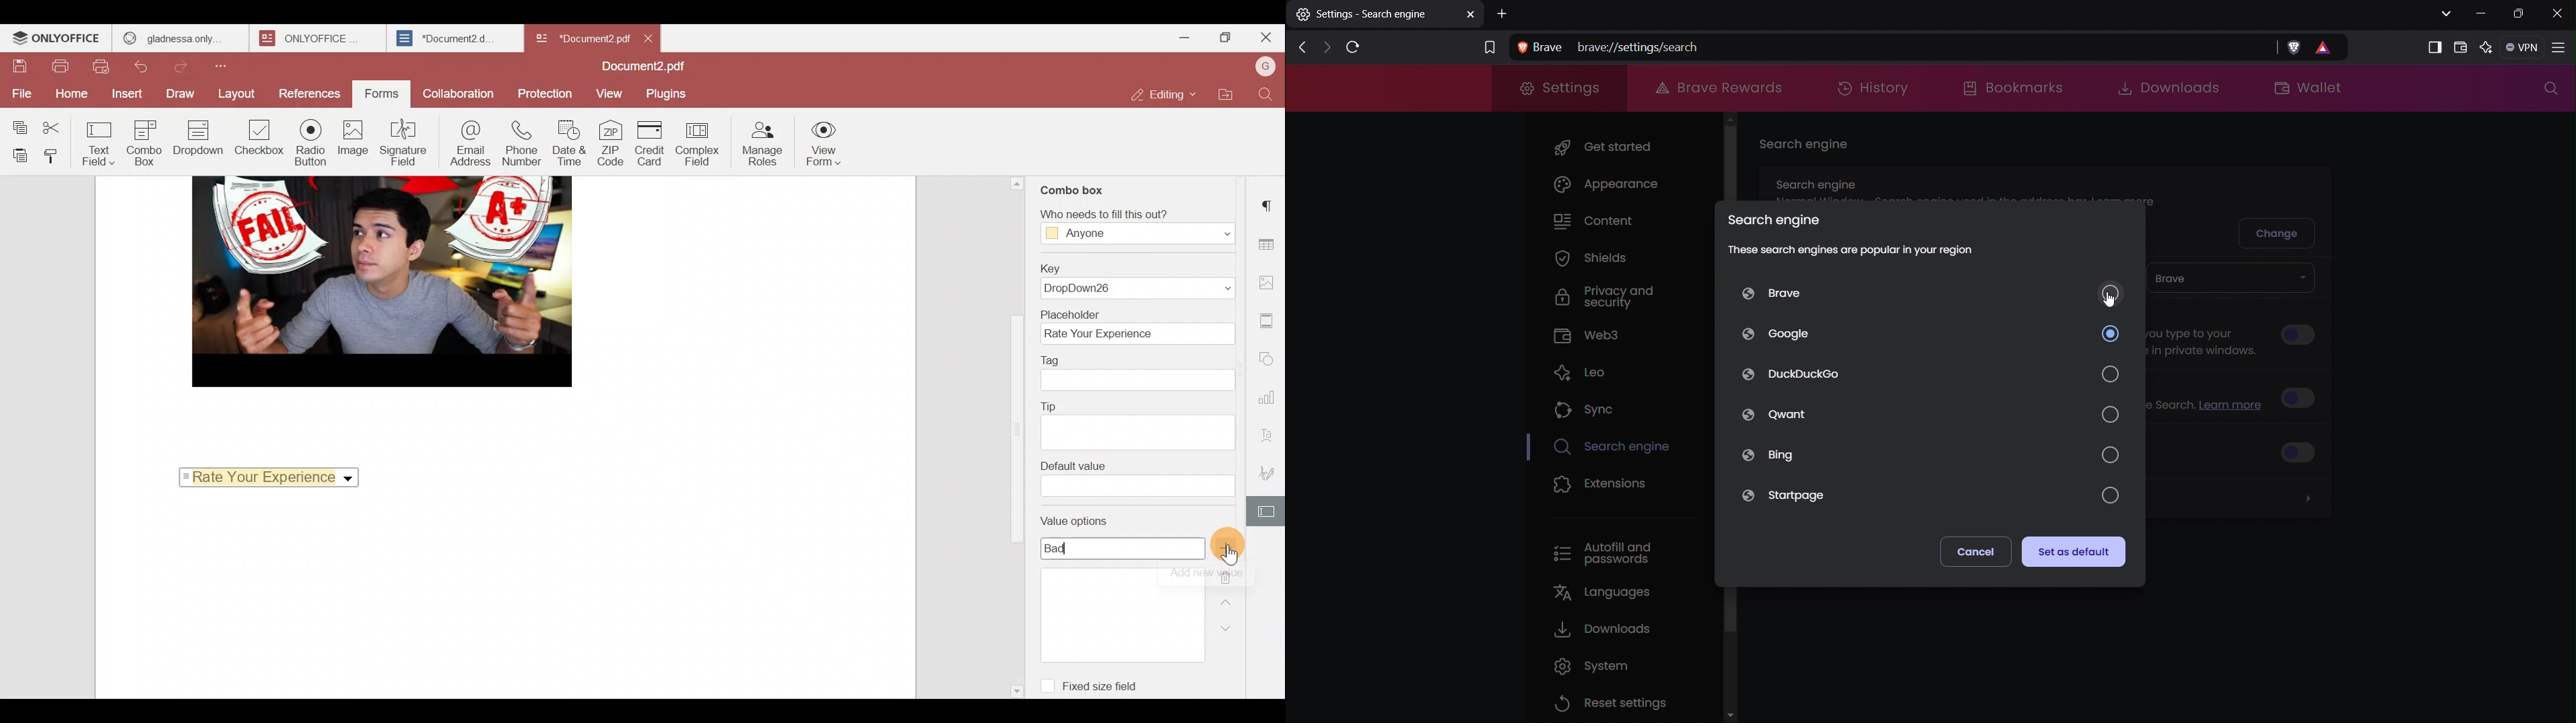 The height and width of the screenshot is (728, 2576). What do you see at coordinates (2524, 48) in the screenshot?
I see `VPN` at bounding box center [2524, 48].